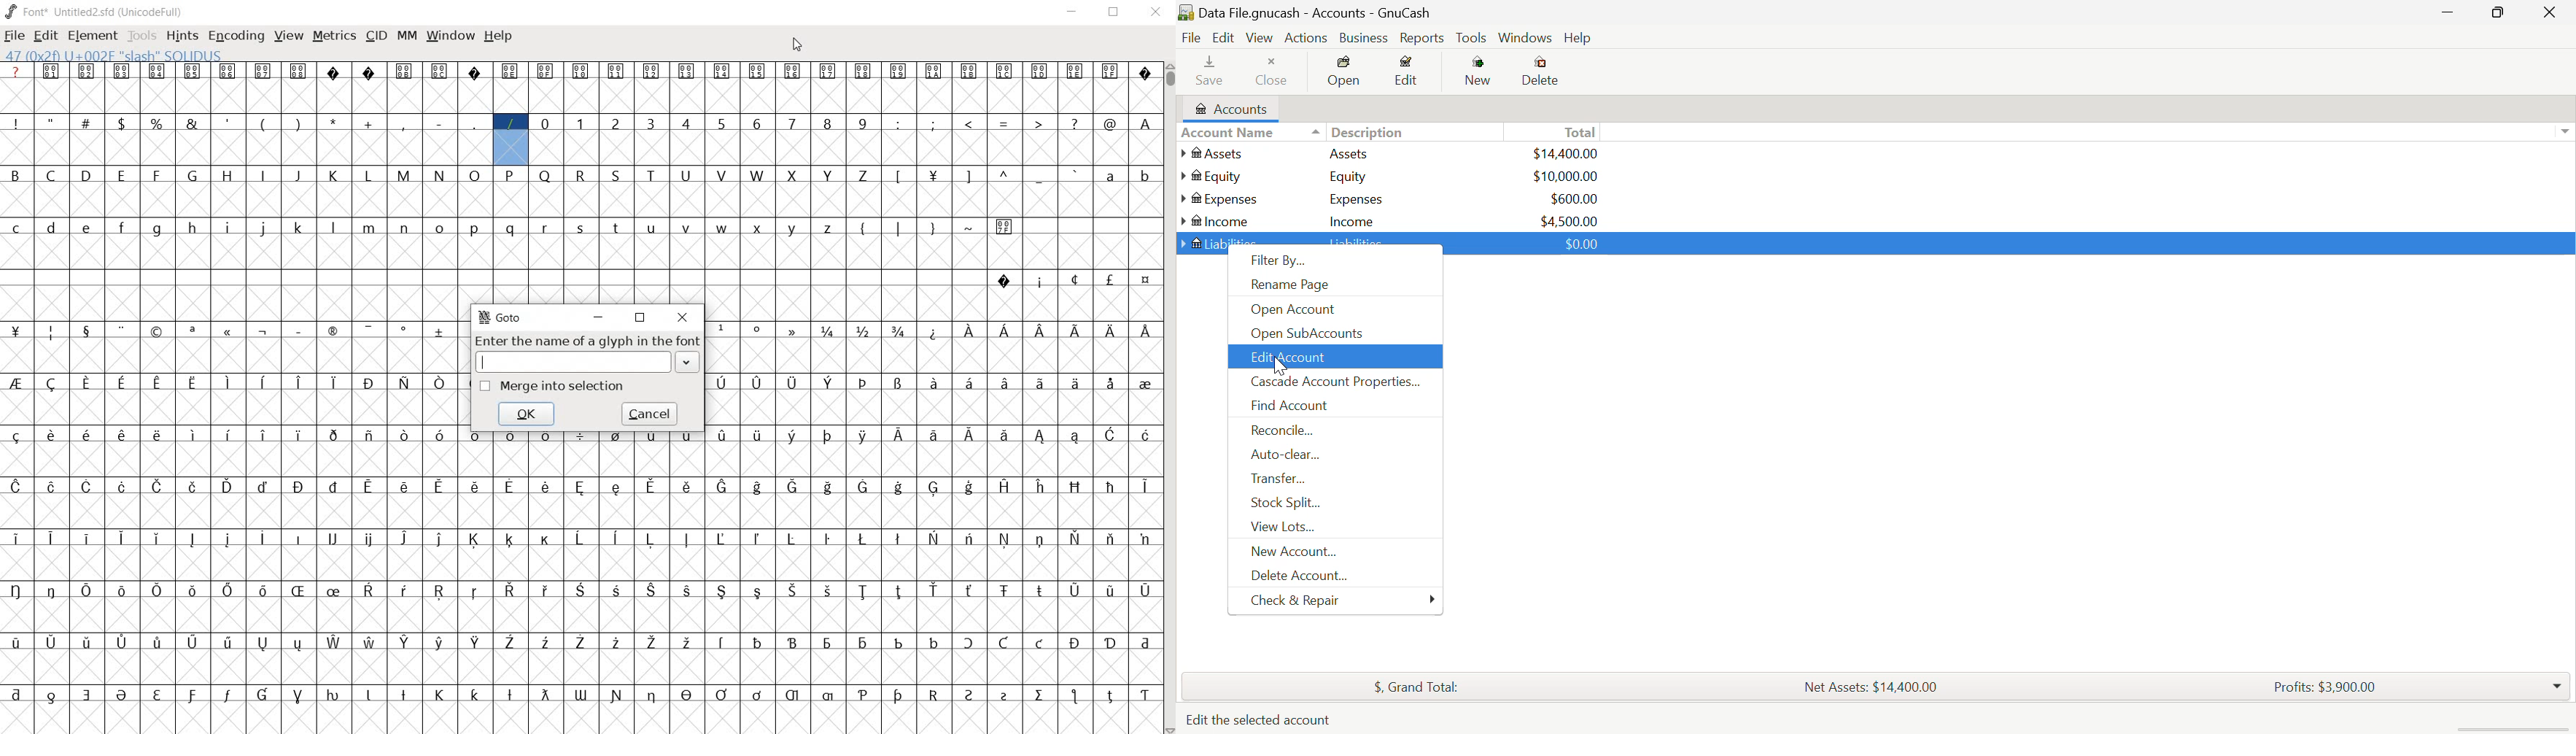 Image resolution: width=2576 pixels, height=756 pixels. What do you see at coordinates (580, 436) in the screenshot?
I see `glyph` at bounding box center [580, 436].